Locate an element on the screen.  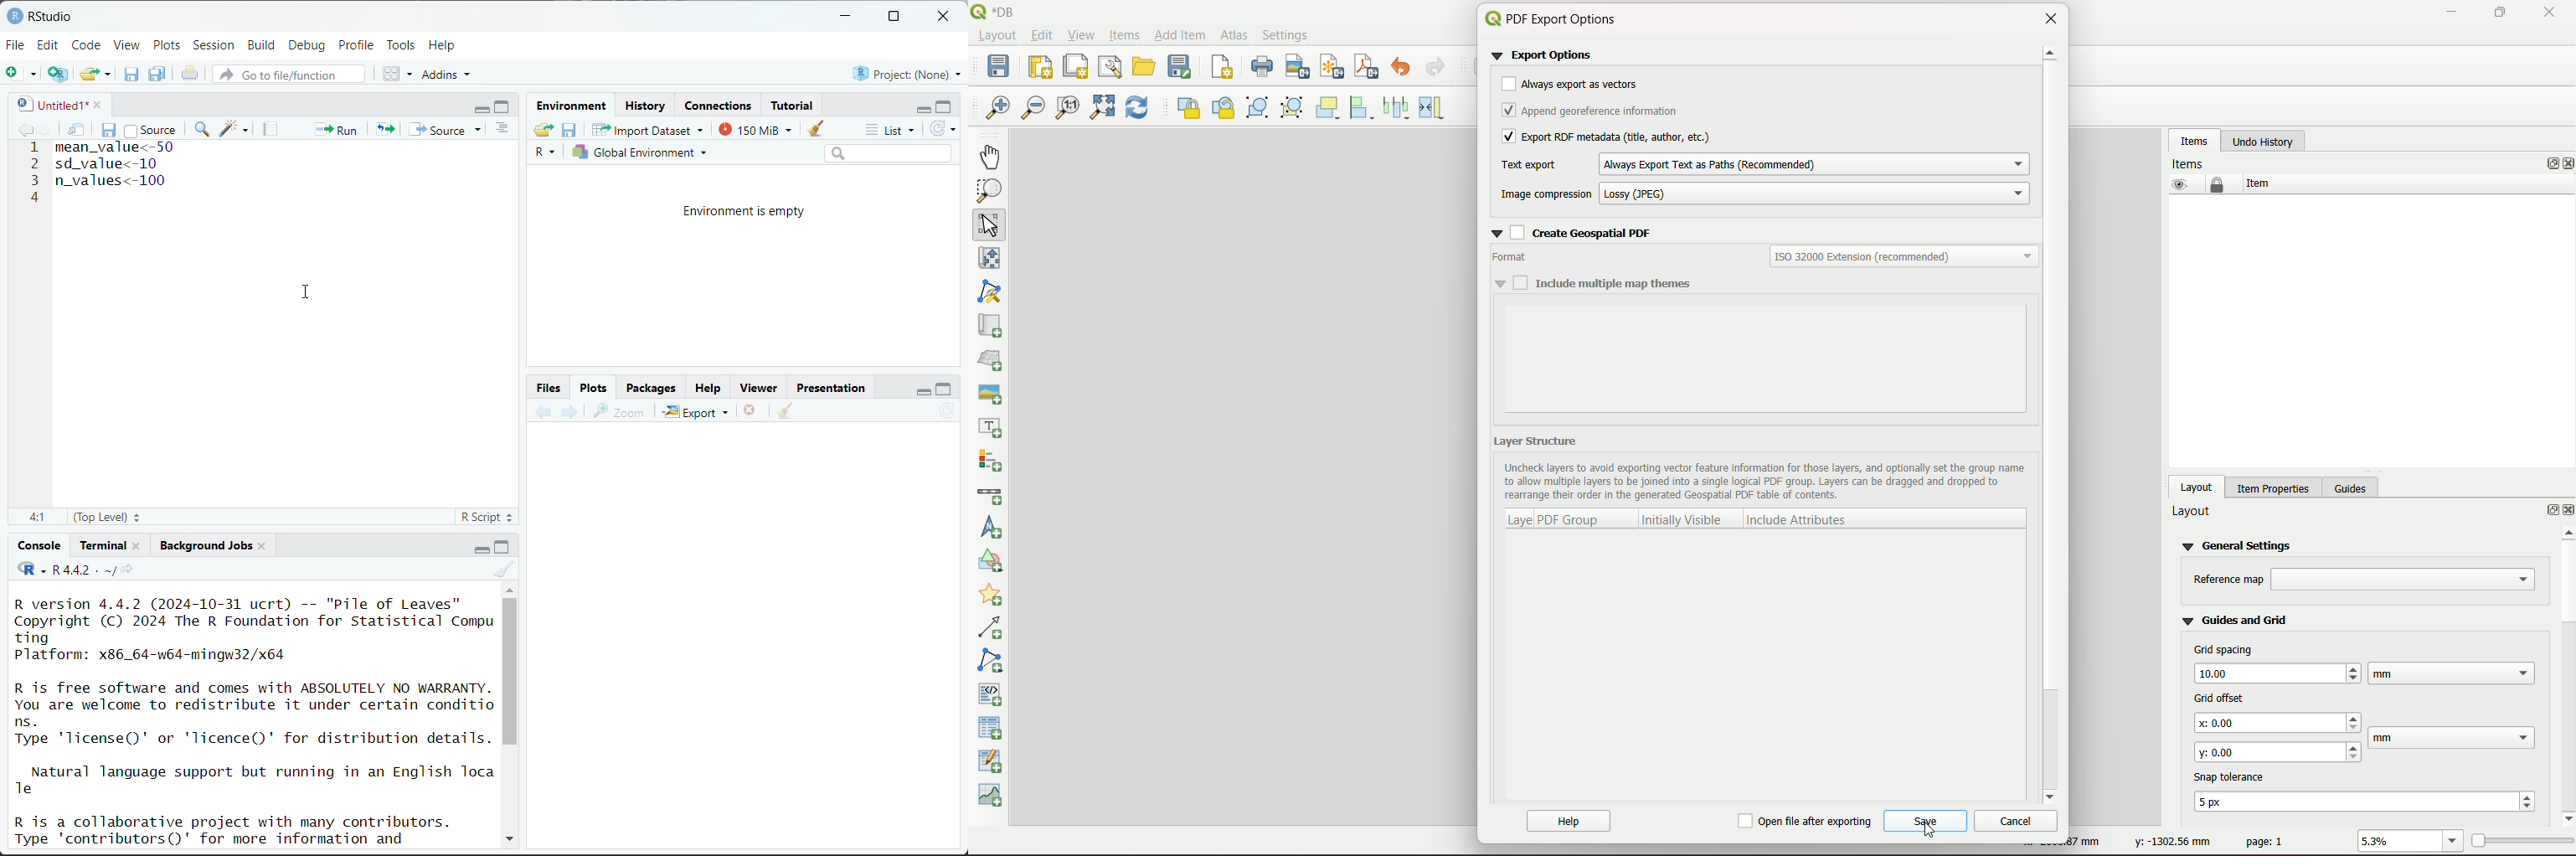
source is located at coordinates (448, 129).